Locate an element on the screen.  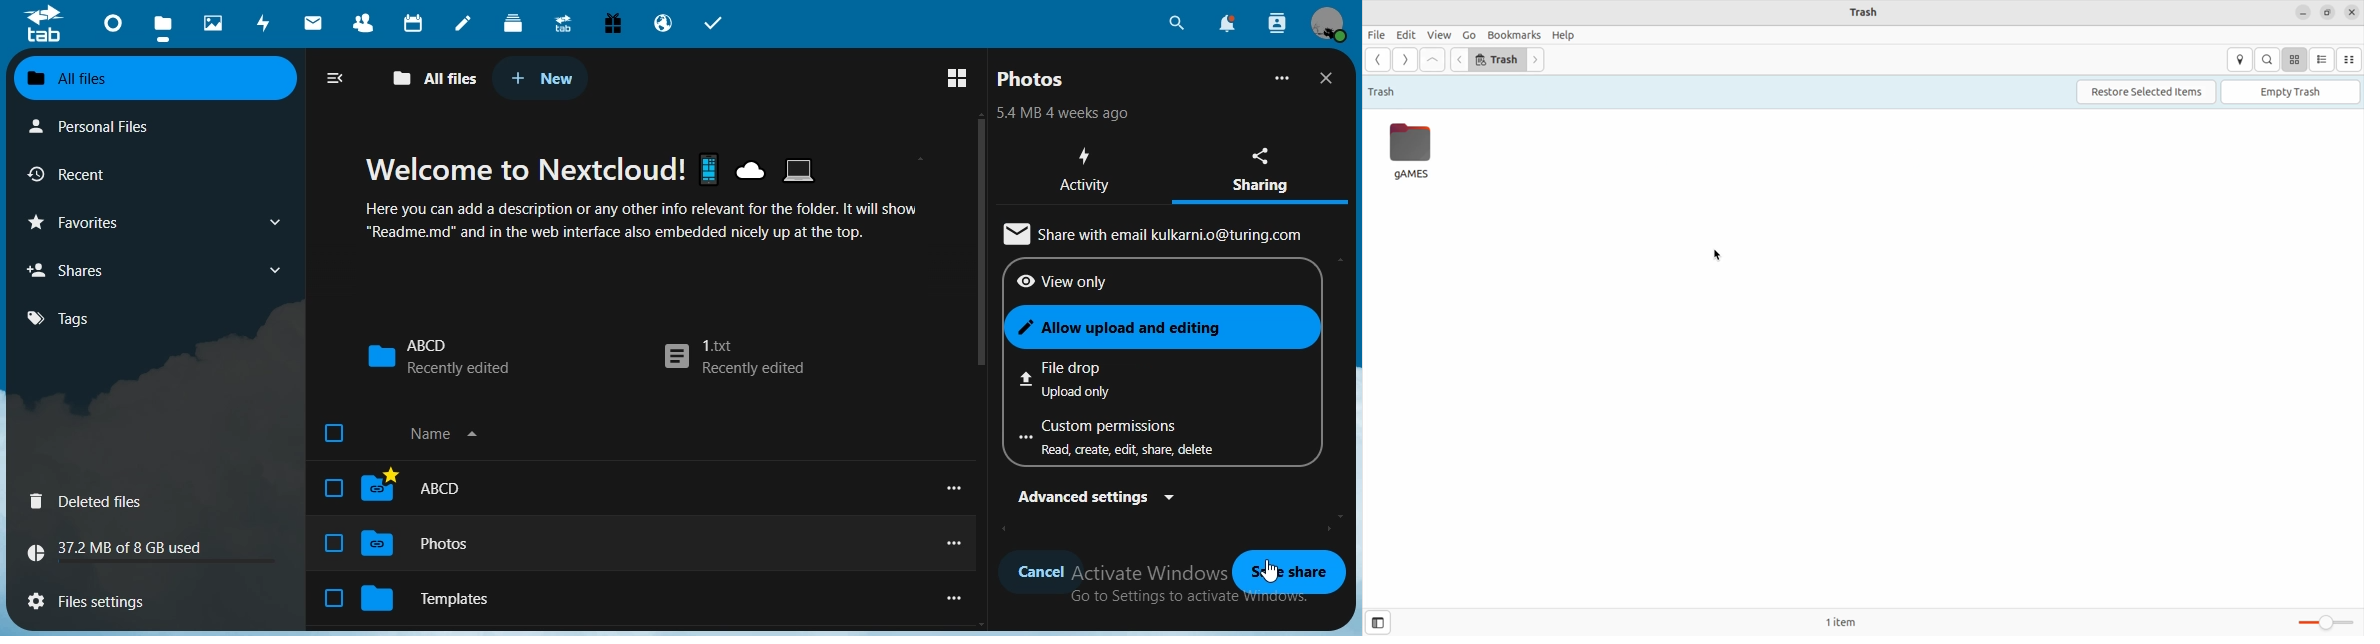
minimize is located at coordinates (2302, 12).